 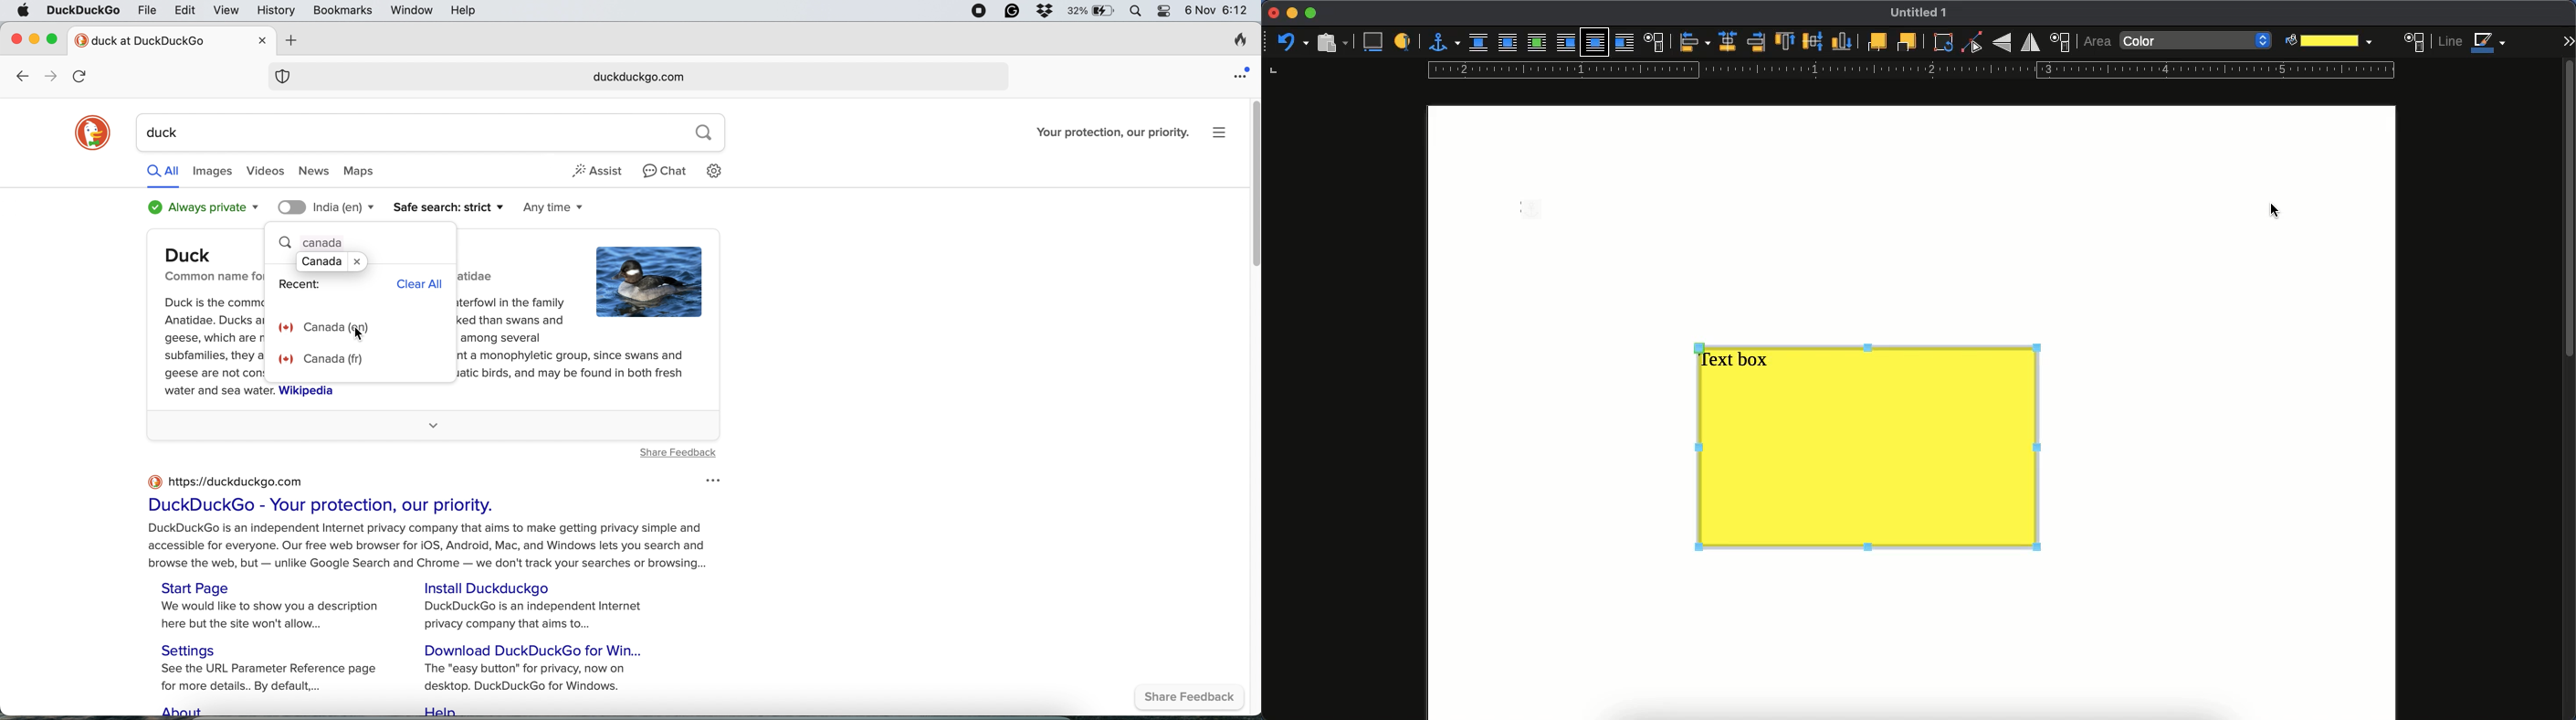 I want to click on line color, so click(x=2474, y=44).